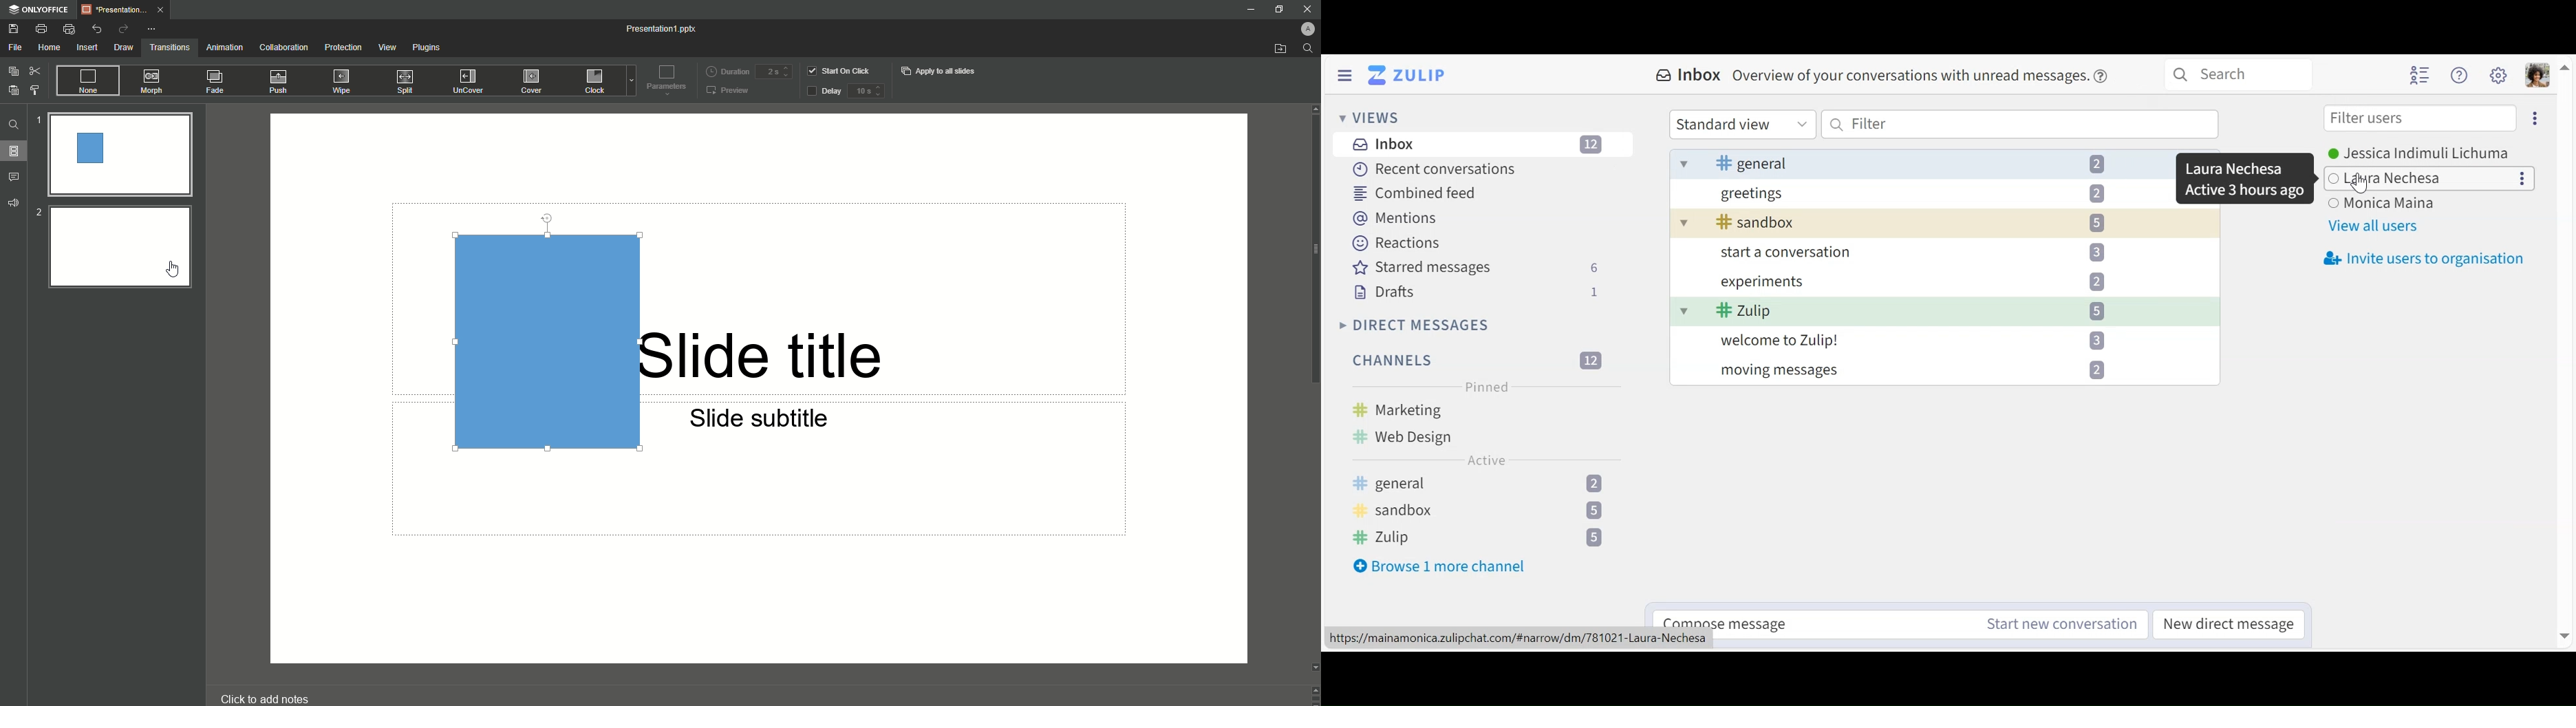 This screenshot has height=728, width=2576. What do you see at coordinates (2418, 119) in the screenshot?
I see `Filter users` at bounding box center [2418, 119].